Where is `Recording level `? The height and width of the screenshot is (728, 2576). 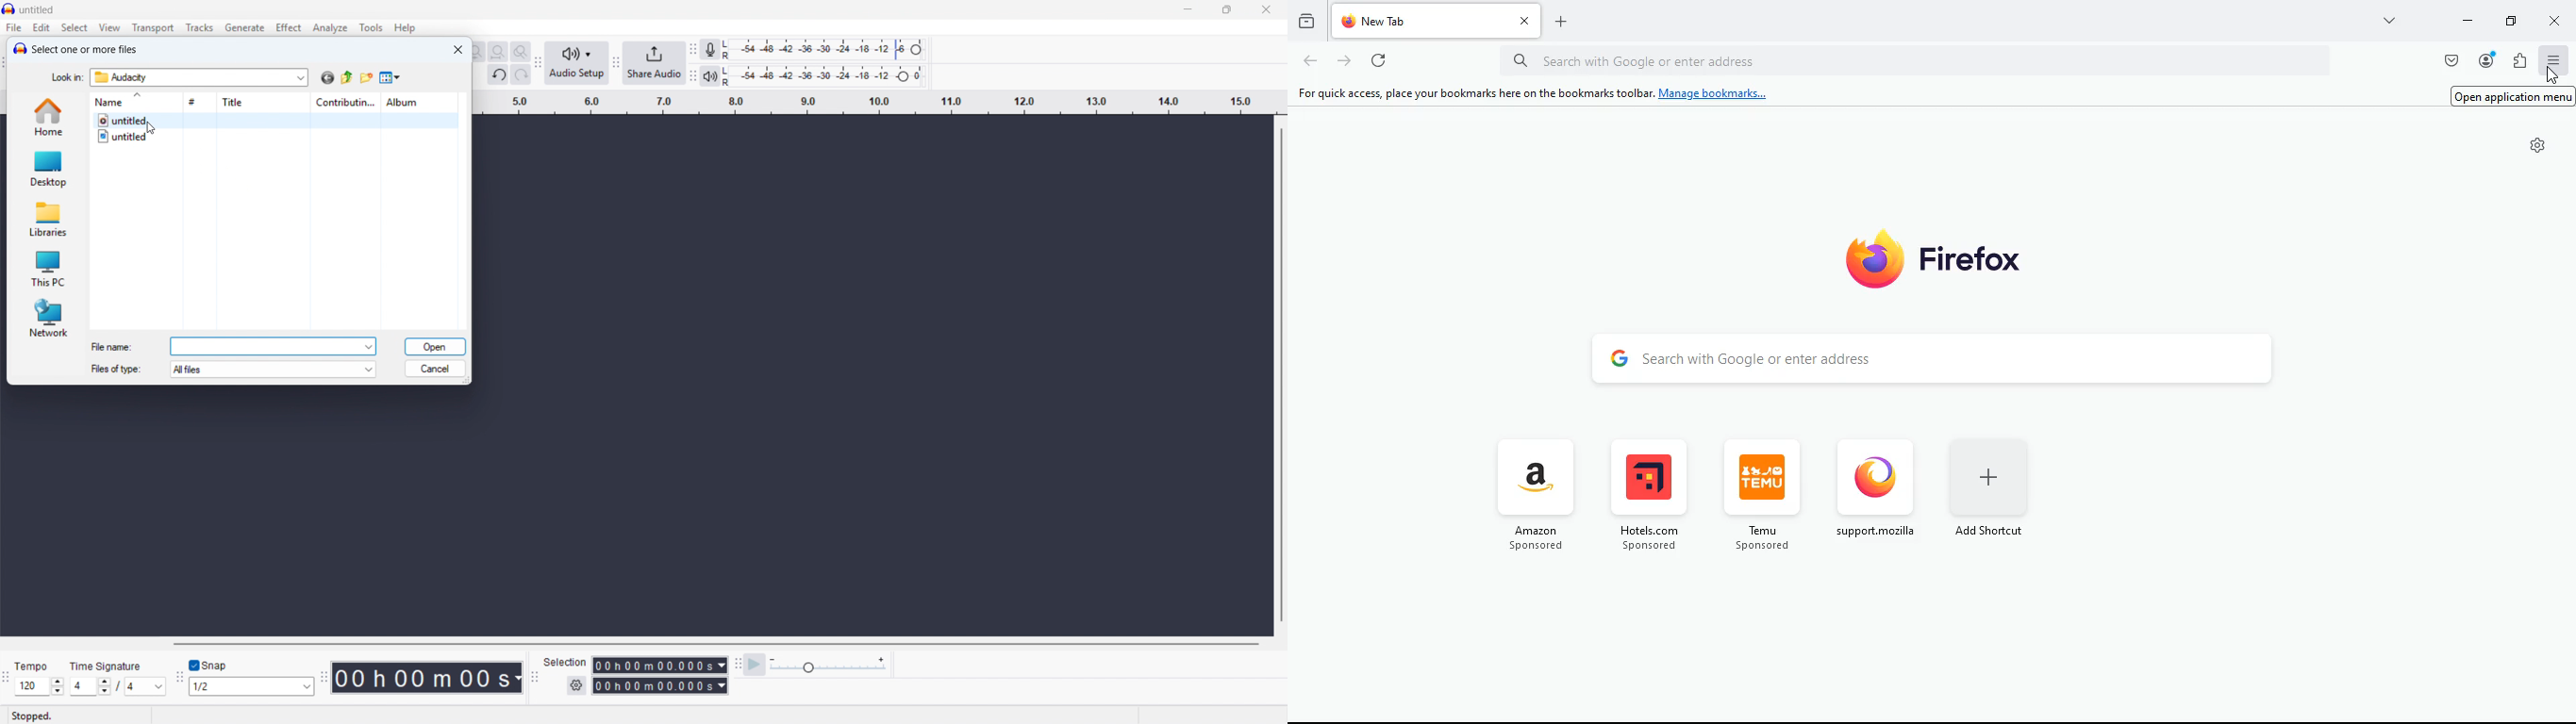
Recording level  is located at coordinates (828, 49).